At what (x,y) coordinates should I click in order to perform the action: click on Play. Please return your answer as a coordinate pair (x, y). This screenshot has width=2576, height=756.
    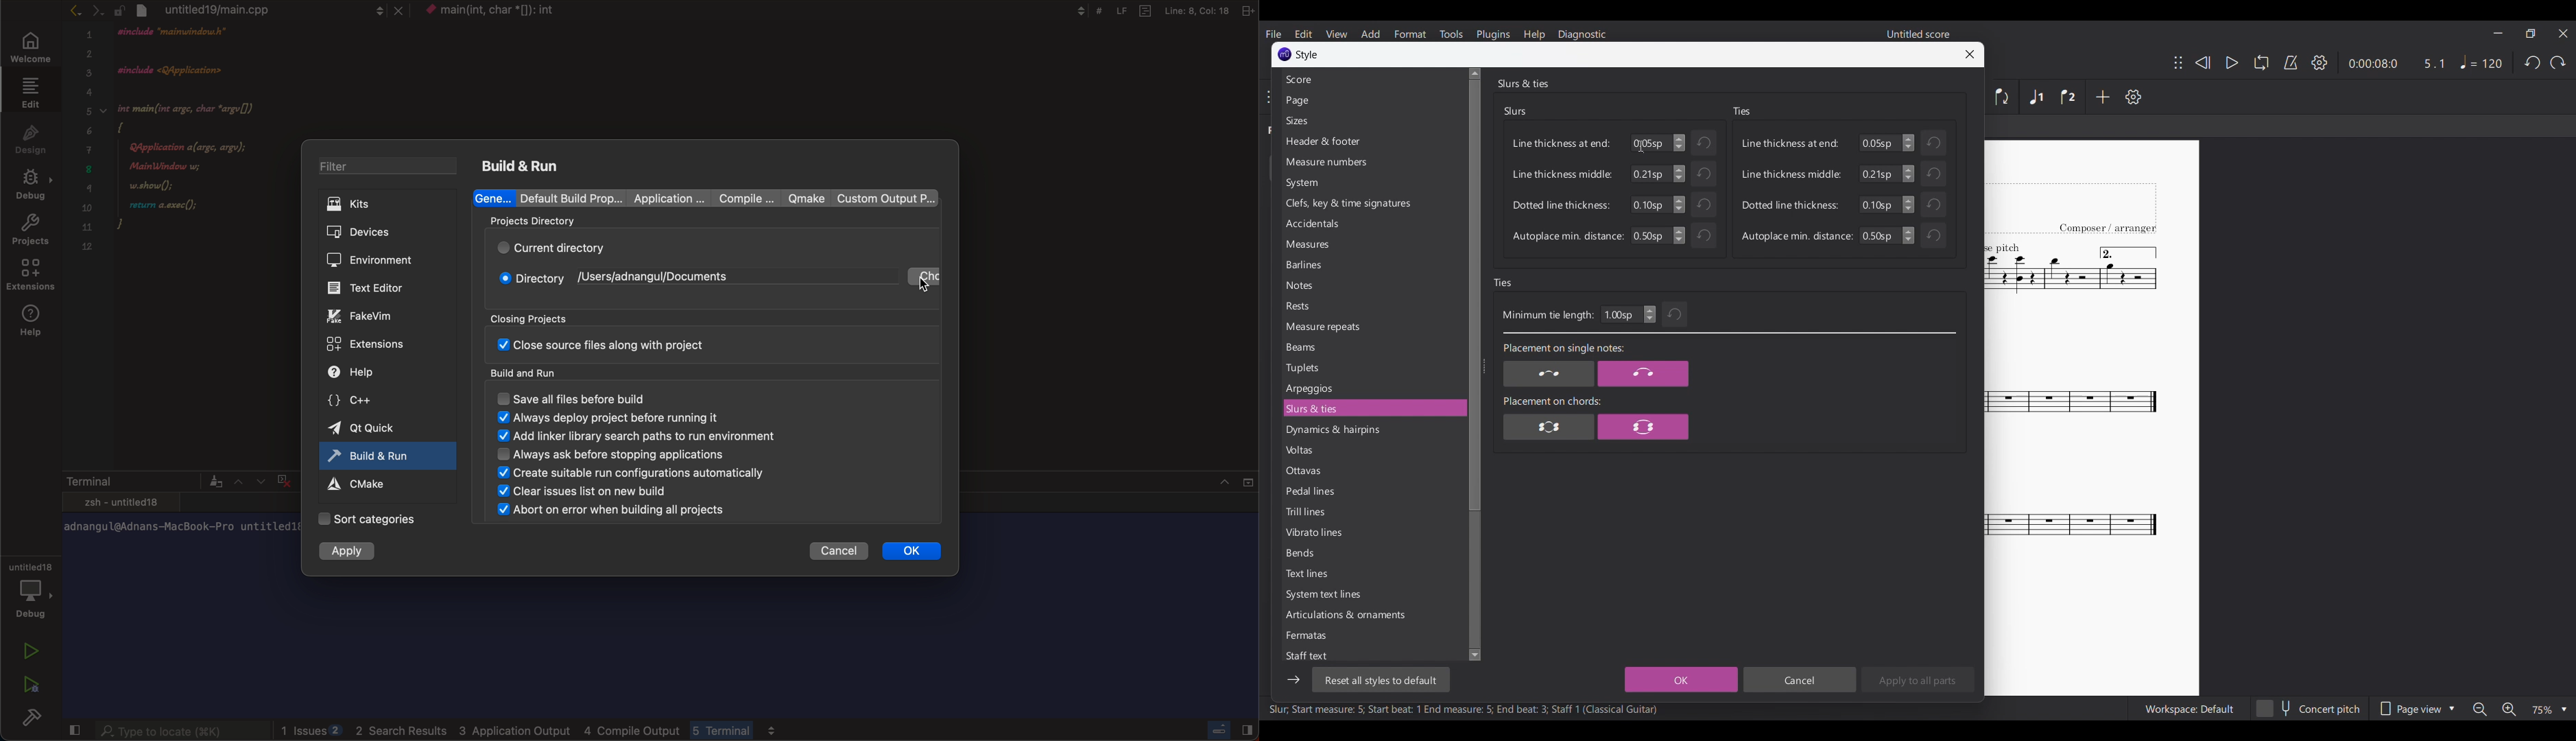
    Looking at the image, I should click on (2226, 62).